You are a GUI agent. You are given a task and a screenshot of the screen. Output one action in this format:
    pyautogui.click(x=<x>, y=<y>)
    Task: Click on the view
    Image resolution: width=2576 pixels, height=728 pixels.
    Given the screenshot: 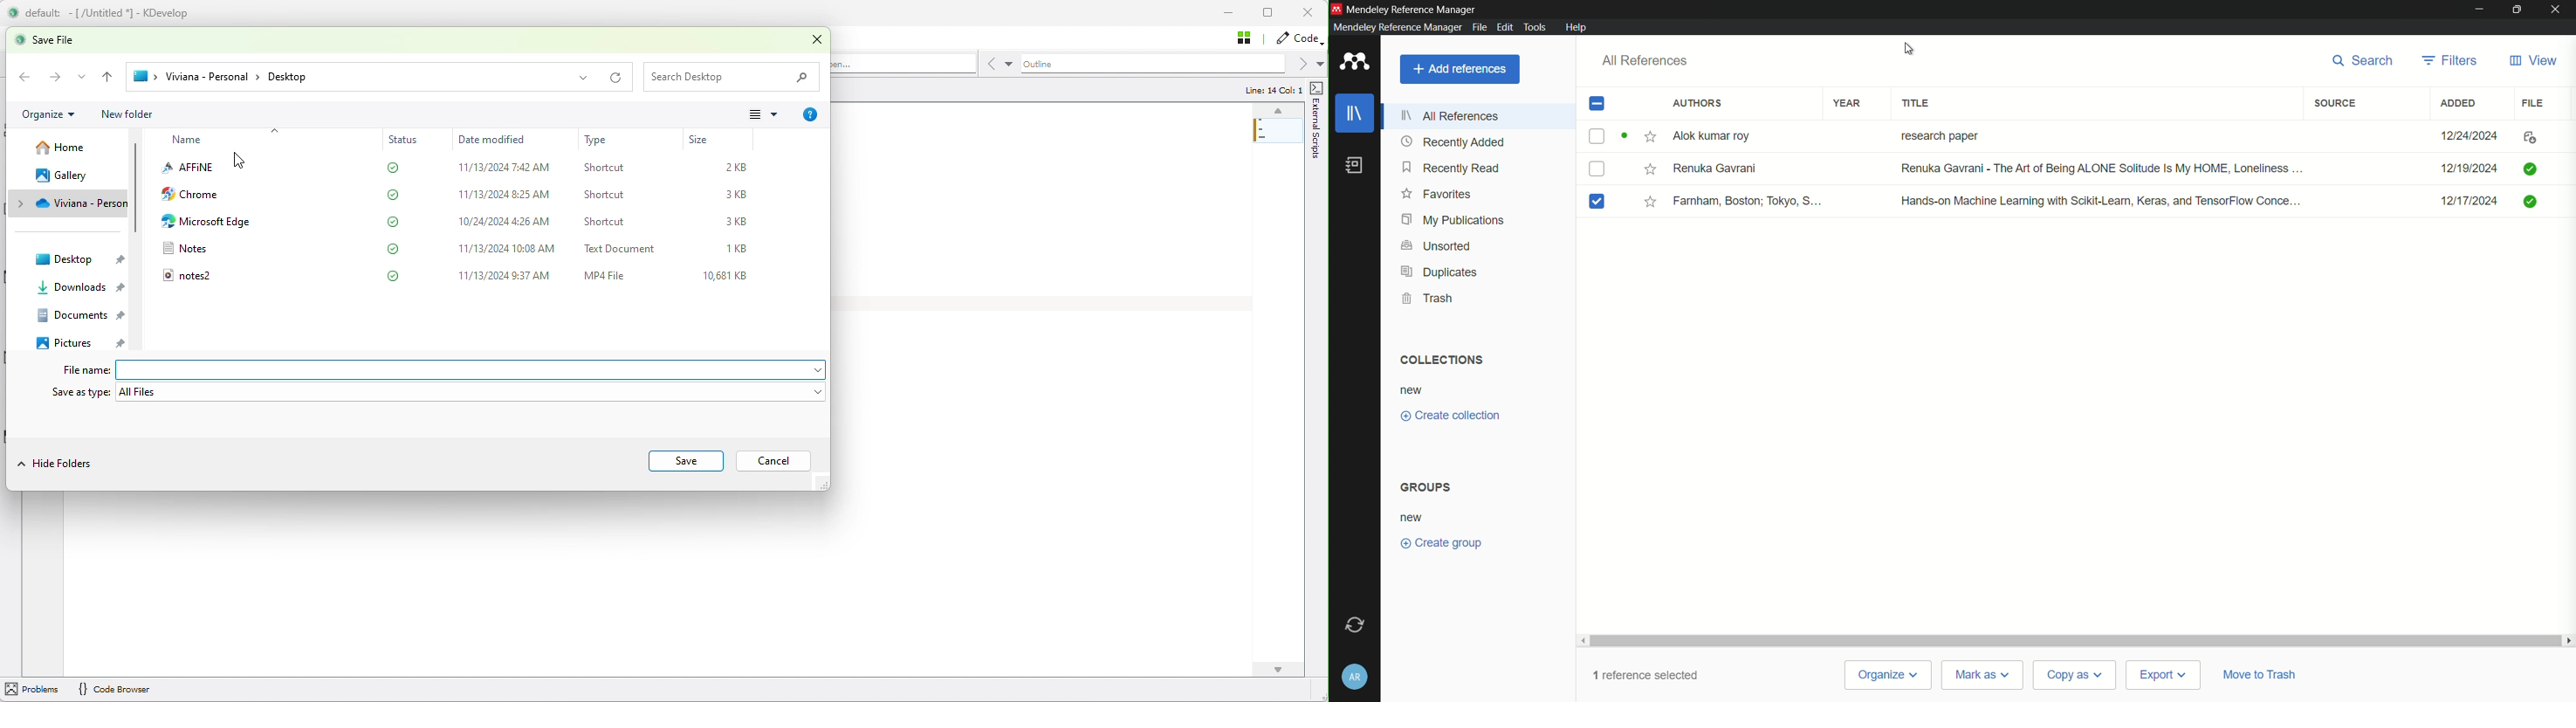 What is the action you would take?
    pyautogui.click(x=2533, y=61)
    